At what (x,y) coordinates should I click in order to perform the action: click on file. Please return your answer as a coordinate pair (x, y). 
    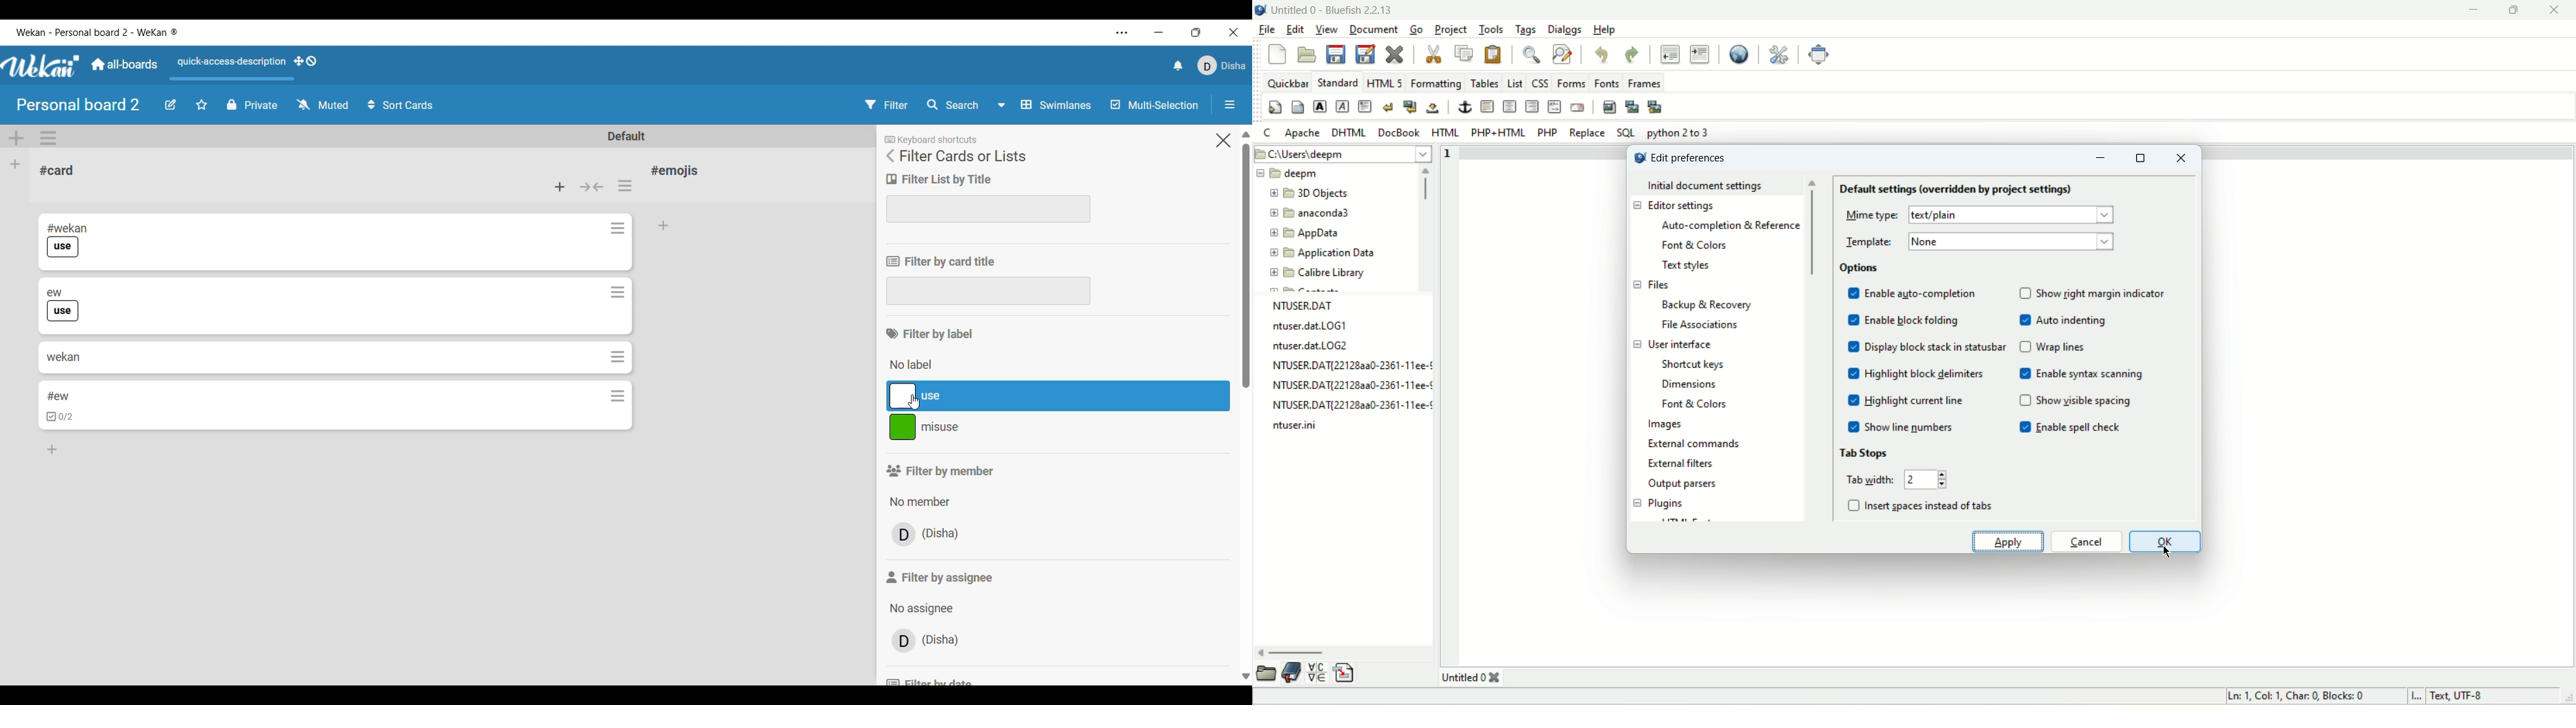
    Looking at the image, I should click on (1268, 30).